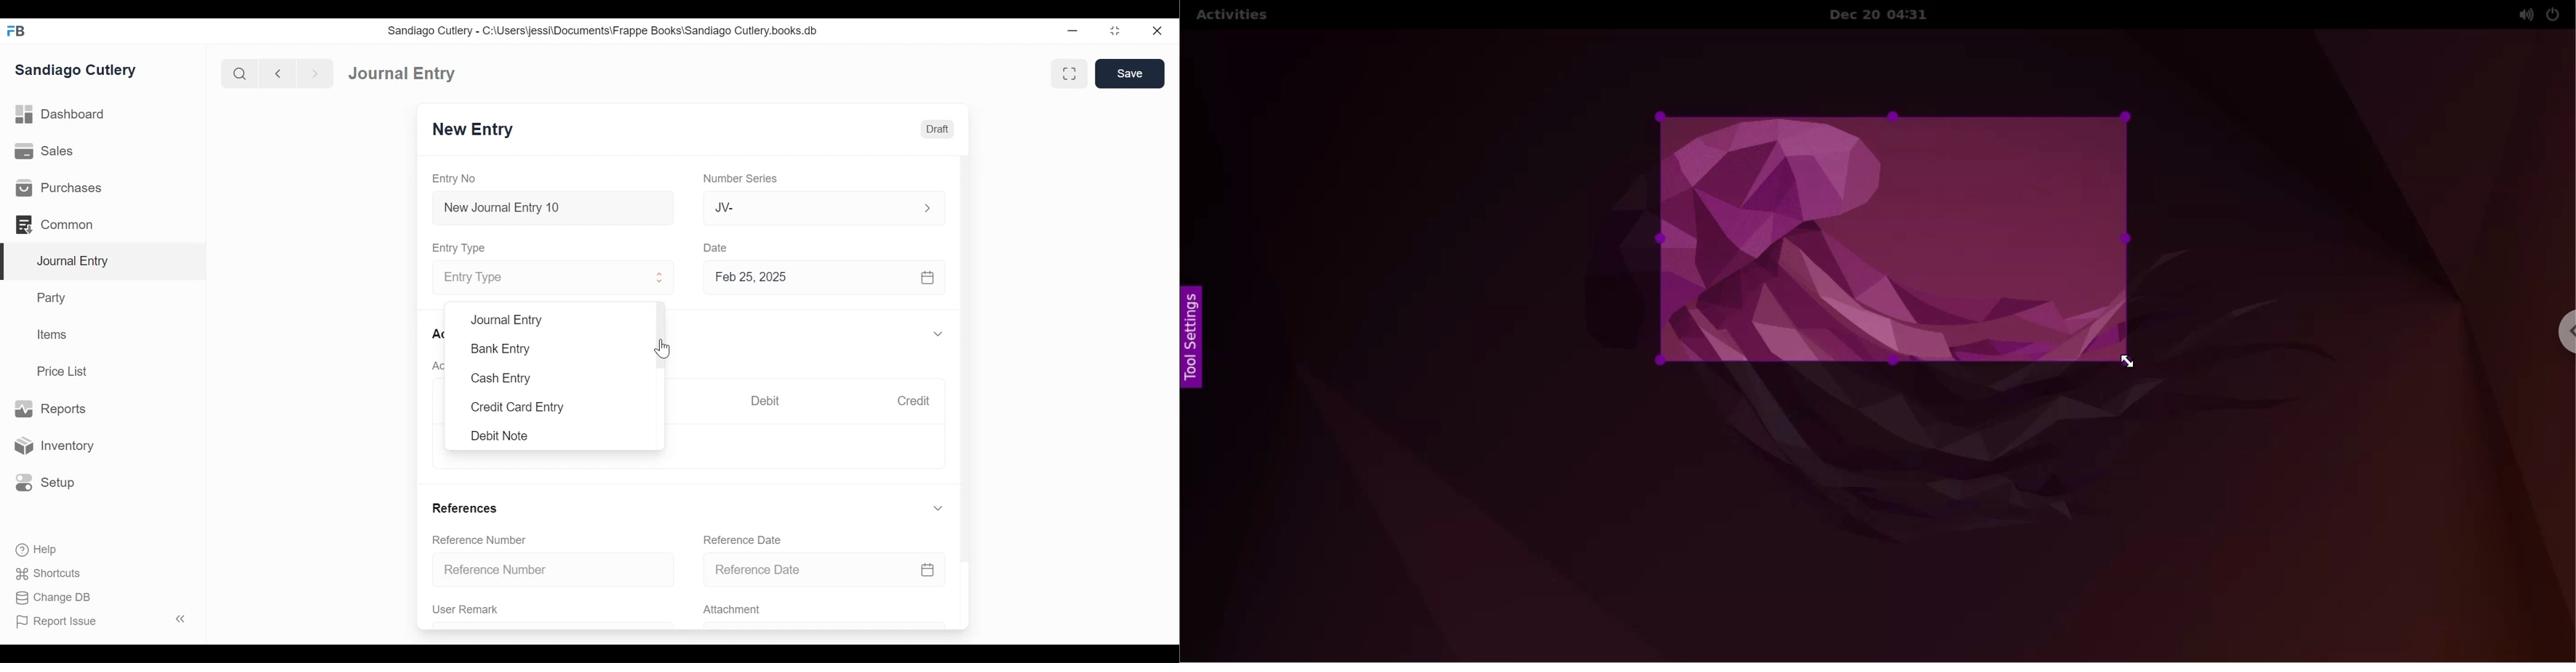 Image resolution: width=2576 pixels, height=672 pixels. Describe the element at coordinates (45, 481) in the screenshot. I see `Setup` at that location.